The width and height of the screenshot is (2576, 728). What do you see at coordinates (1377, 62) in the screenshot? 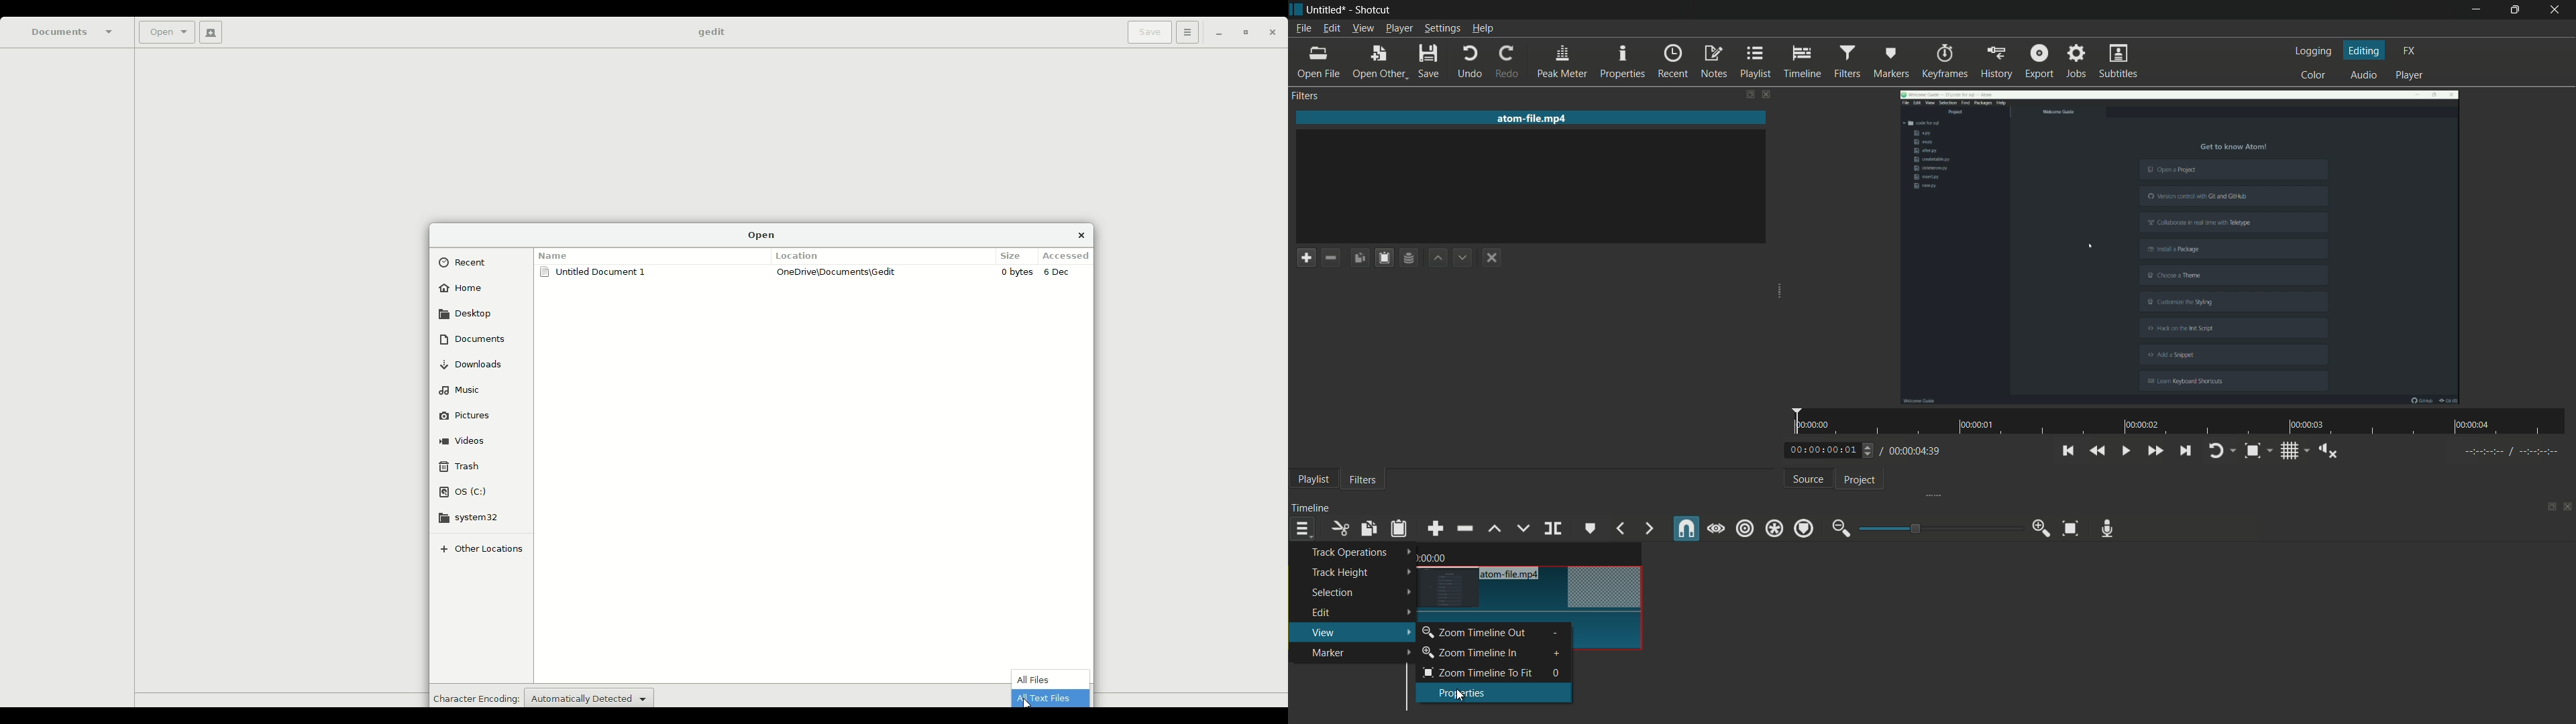
I see `open other` at bounding box center [1377, 62].